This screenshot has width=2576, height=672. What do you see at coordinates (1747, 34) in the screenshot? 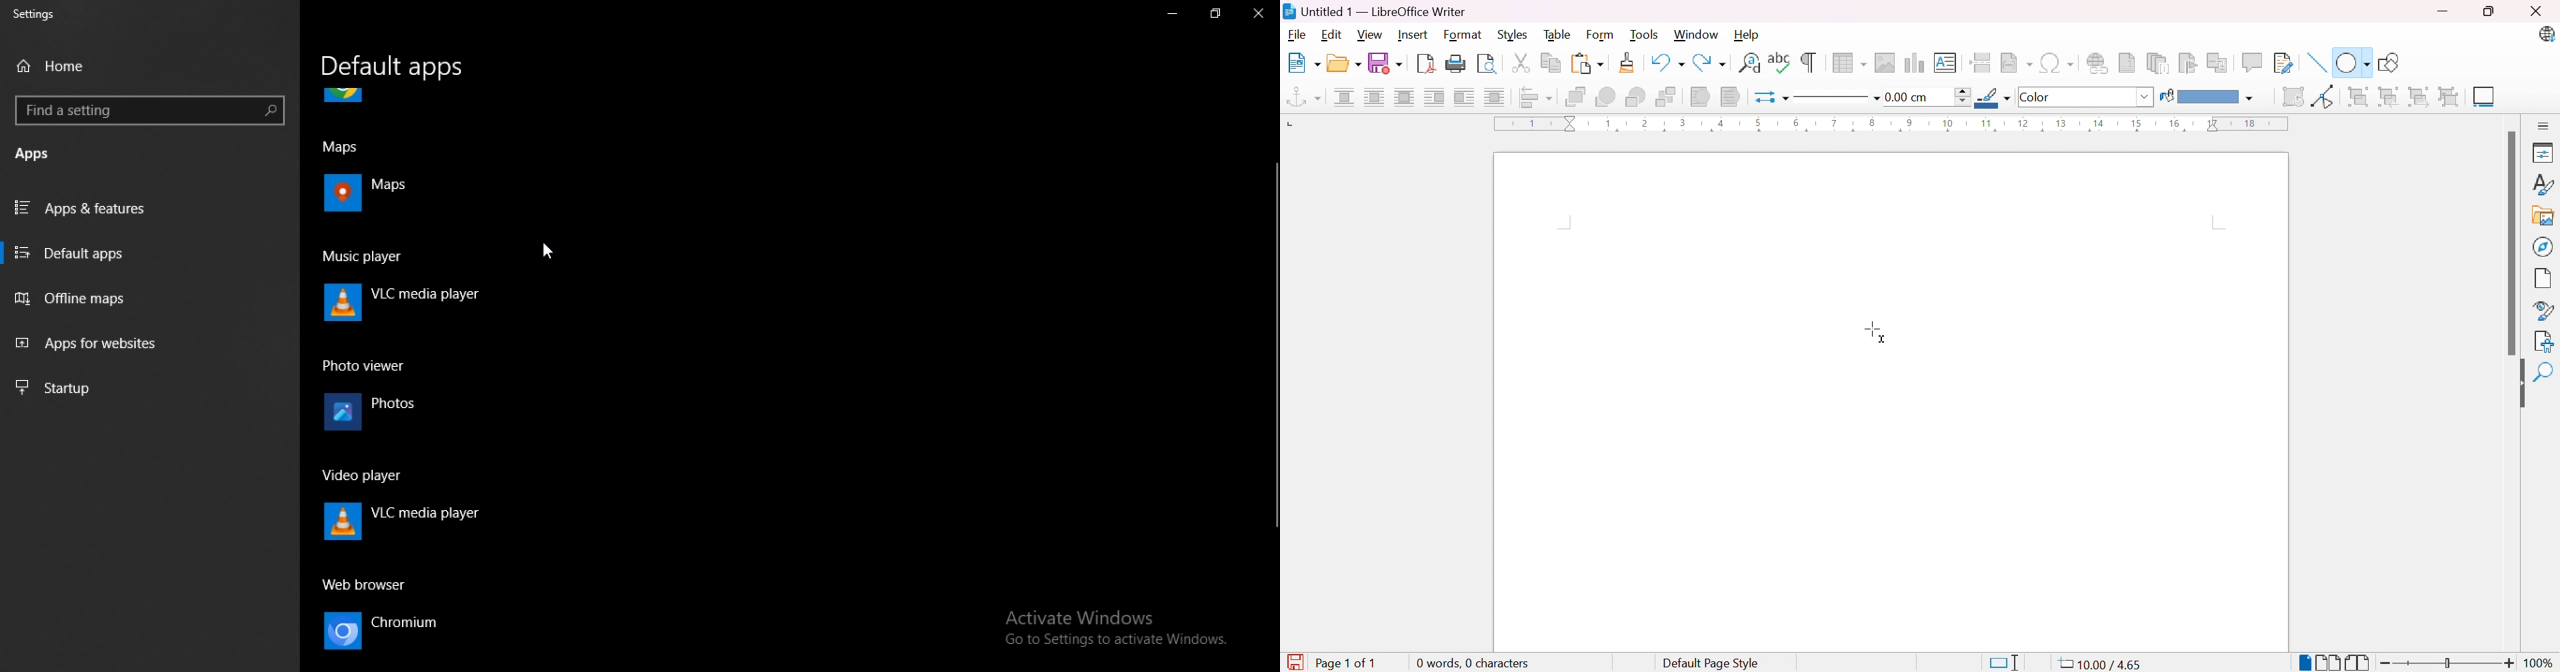
I see `Help` at bounding box center [1747, 34].